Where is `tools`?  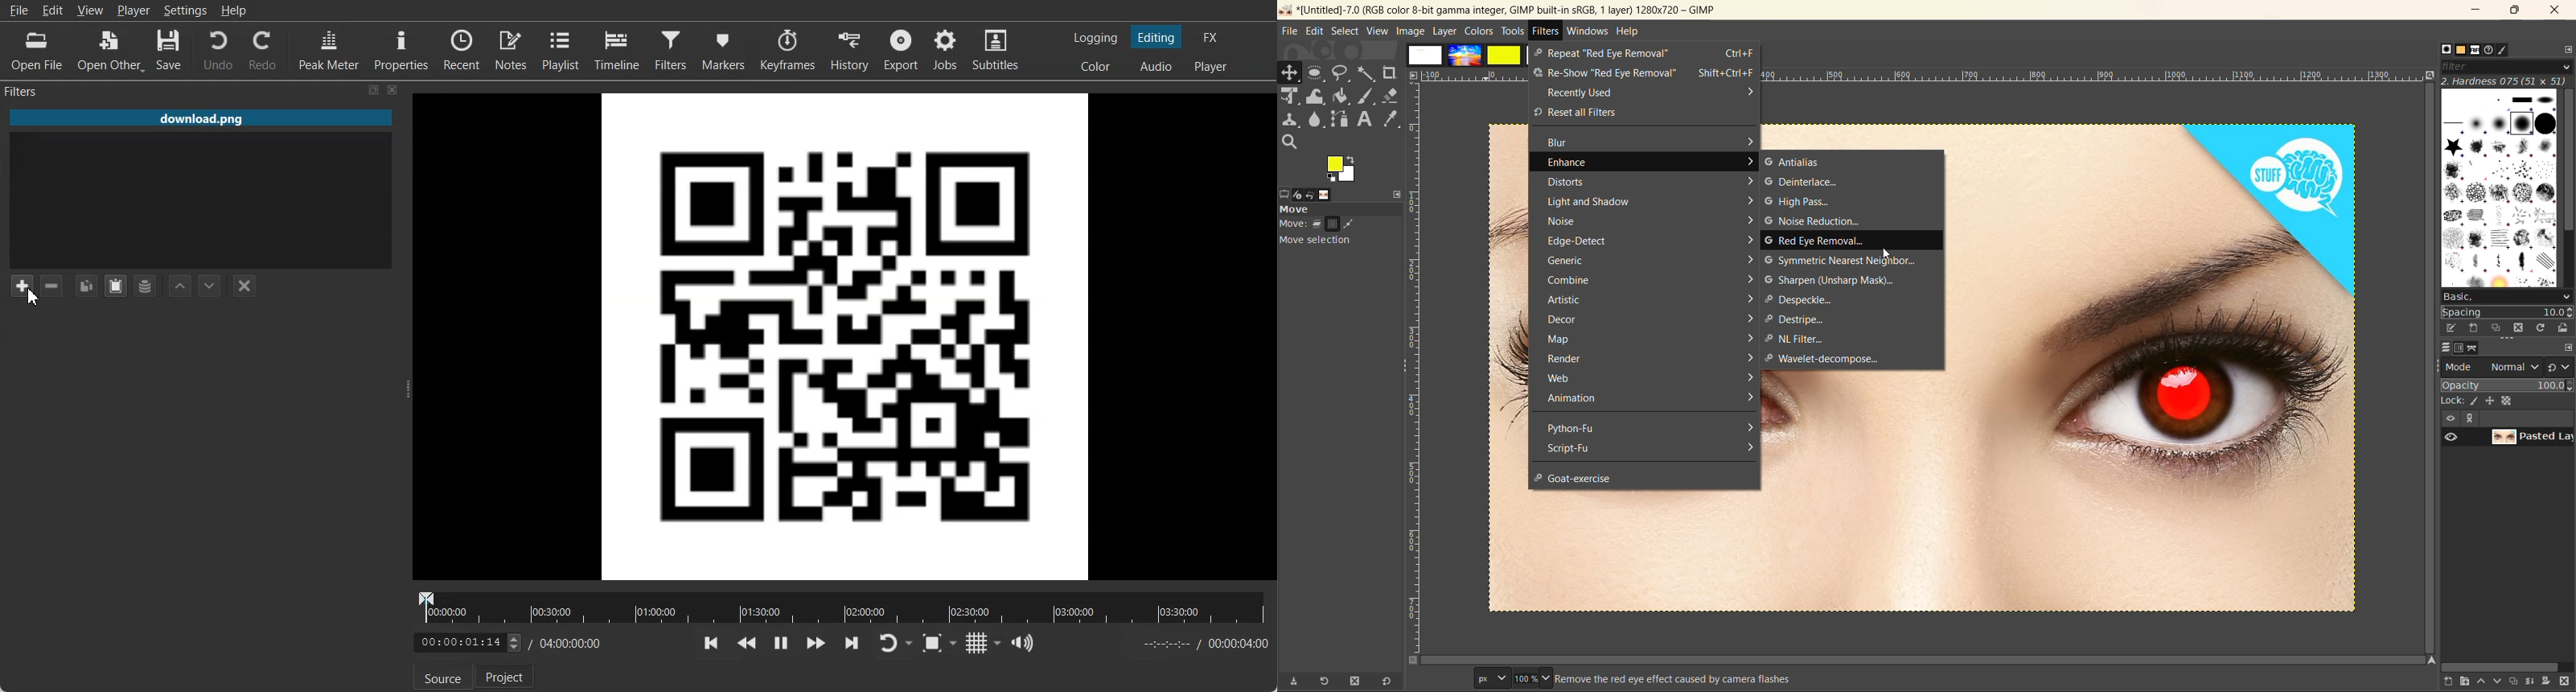
tools is located at coordinates (1512, 32).